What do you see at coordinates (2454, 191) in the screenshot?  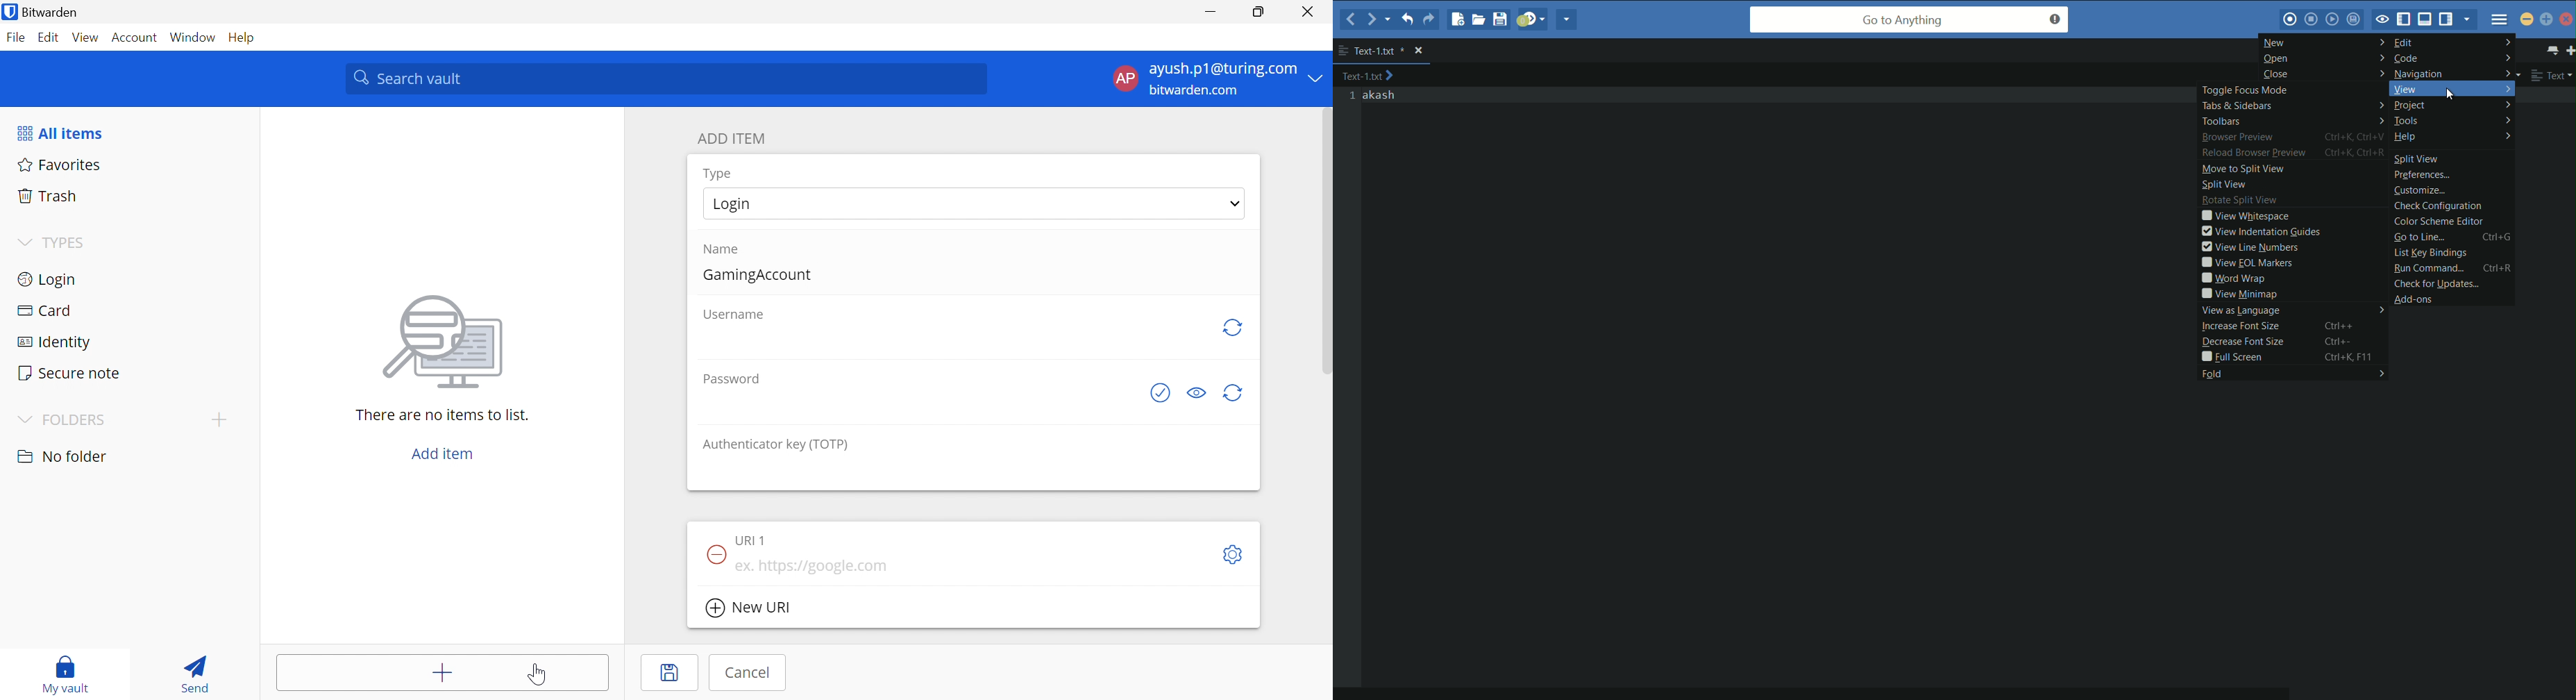 I see `customize` at bounding box center [2454, 191].